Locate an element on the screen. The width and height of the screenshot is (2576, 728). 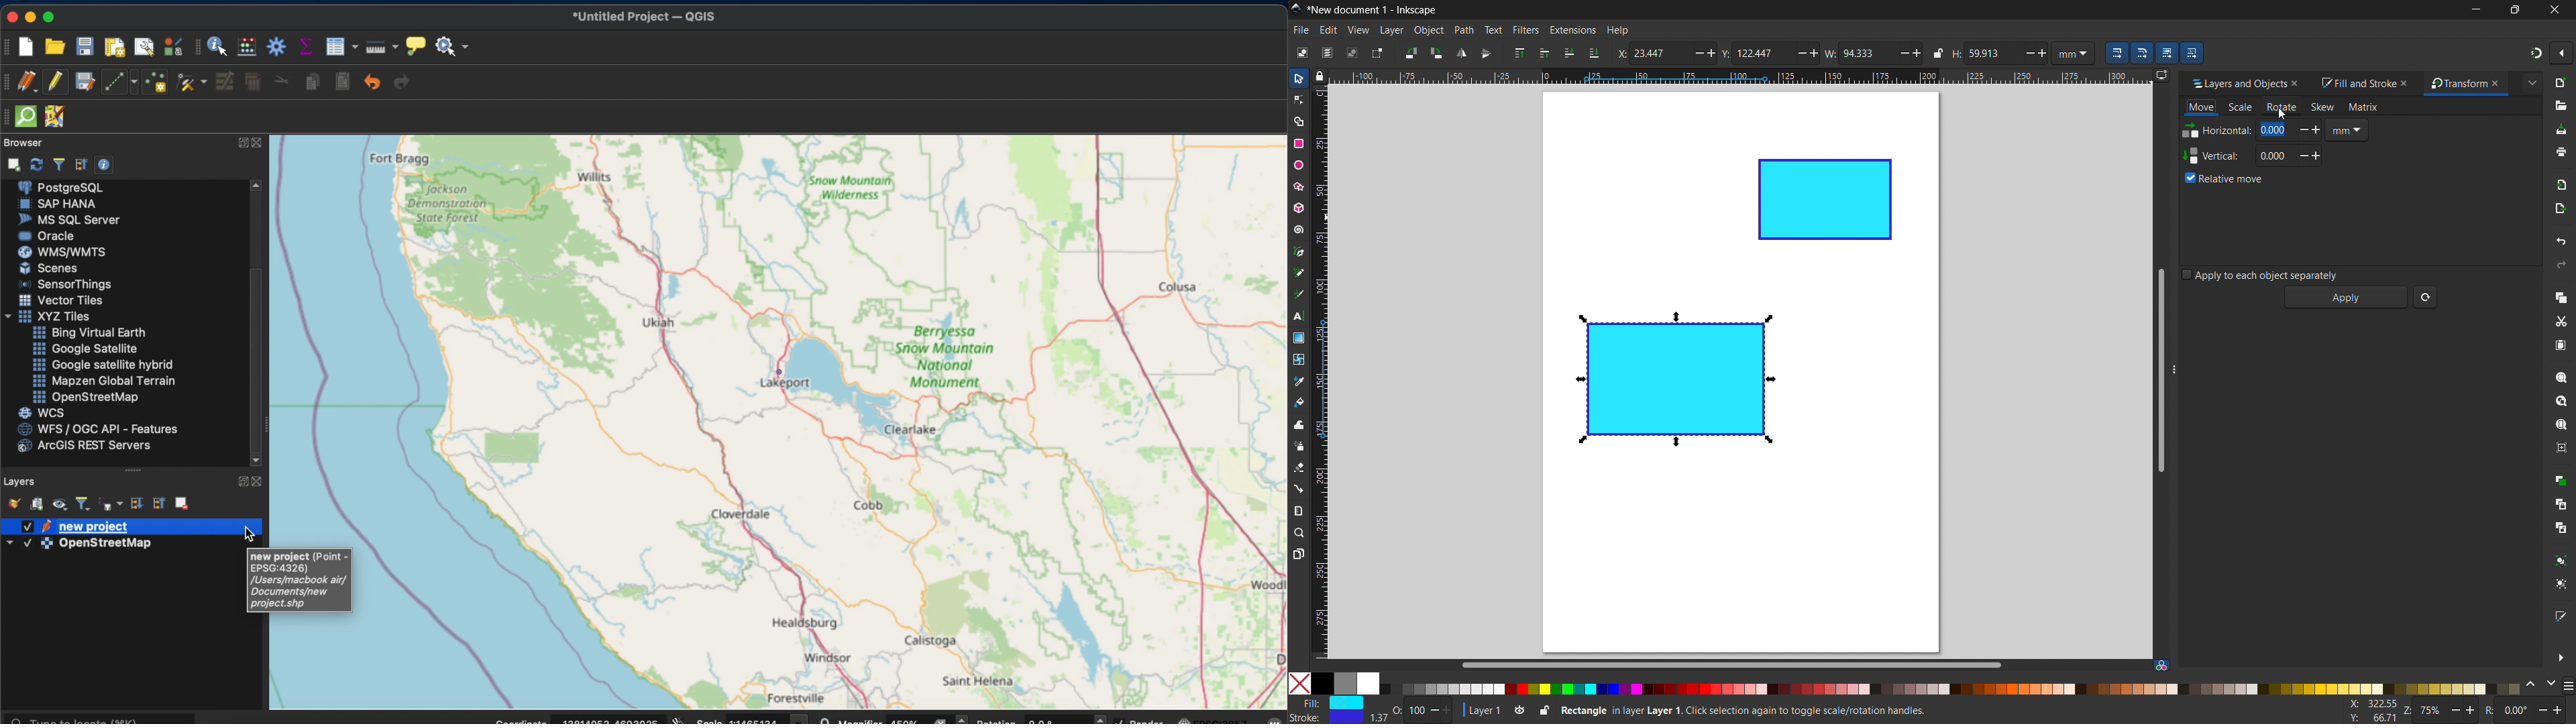
vertex tool is located at coordinates (191, 84).